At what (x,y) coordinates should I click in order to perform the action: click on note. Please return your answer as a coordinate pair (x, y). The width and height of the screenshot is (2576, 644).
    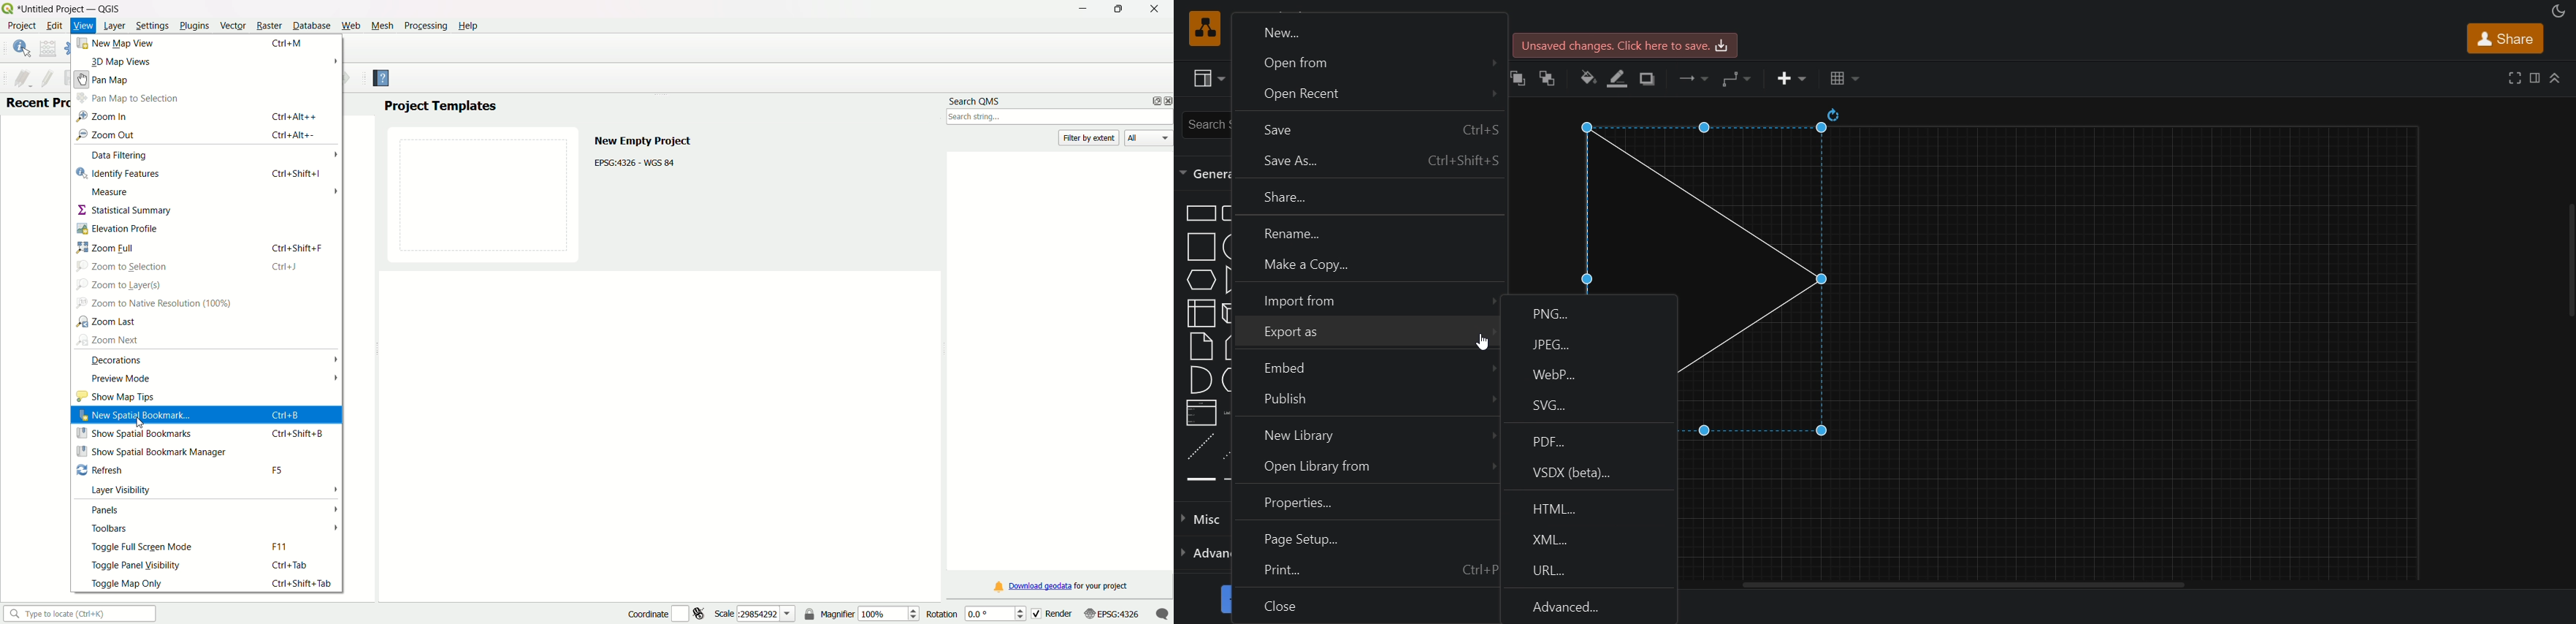
    Looking at the image, I should click on (1200, 346).